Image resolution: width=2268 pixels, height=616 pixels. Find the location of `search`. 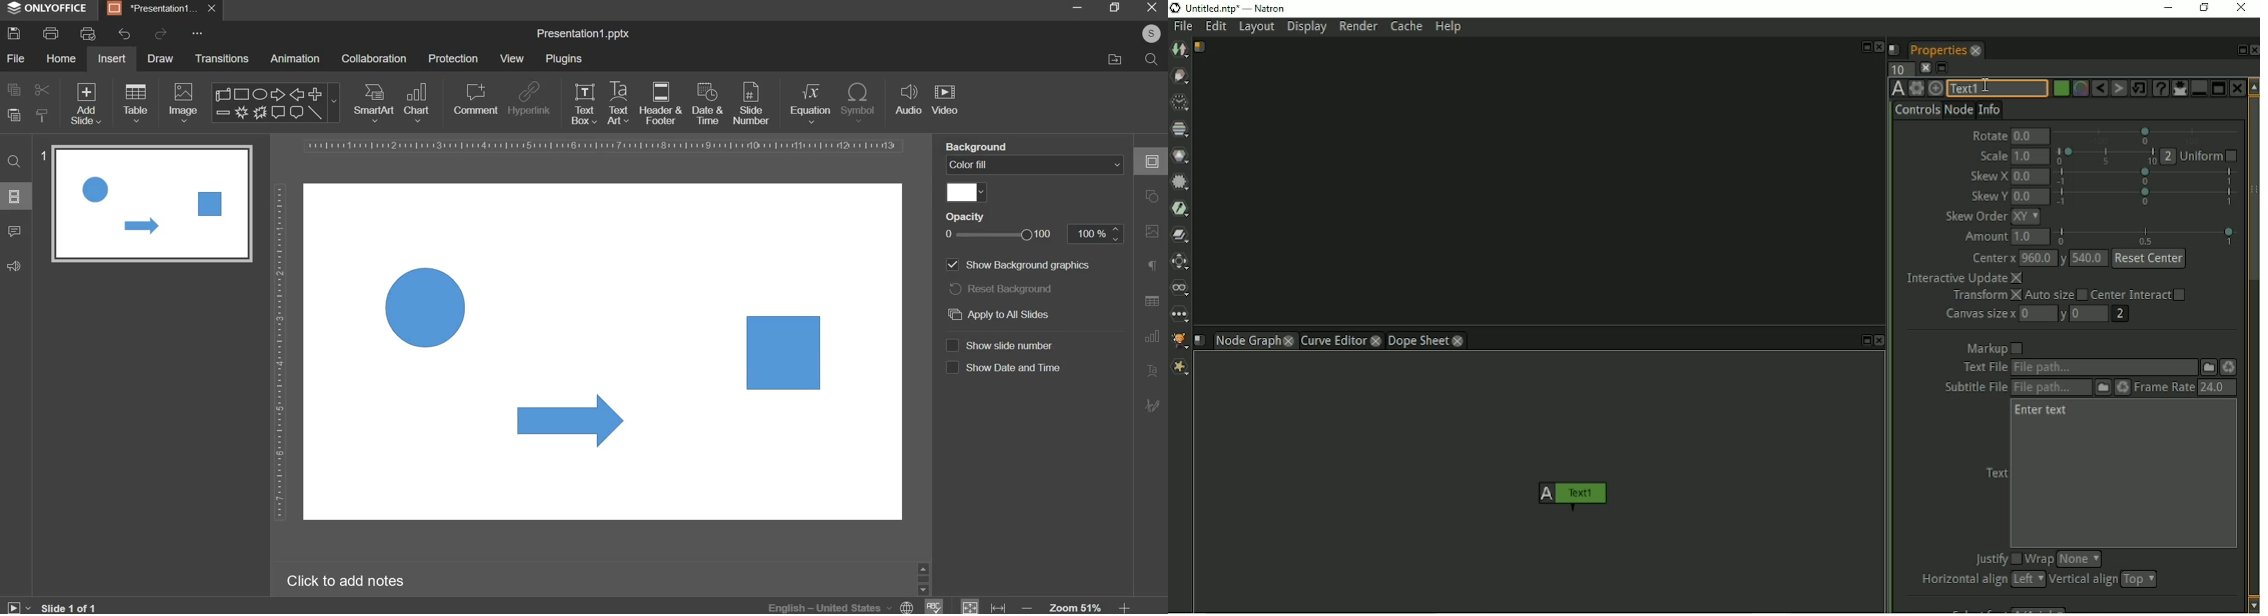

search is located at coordinates (1150, 58).